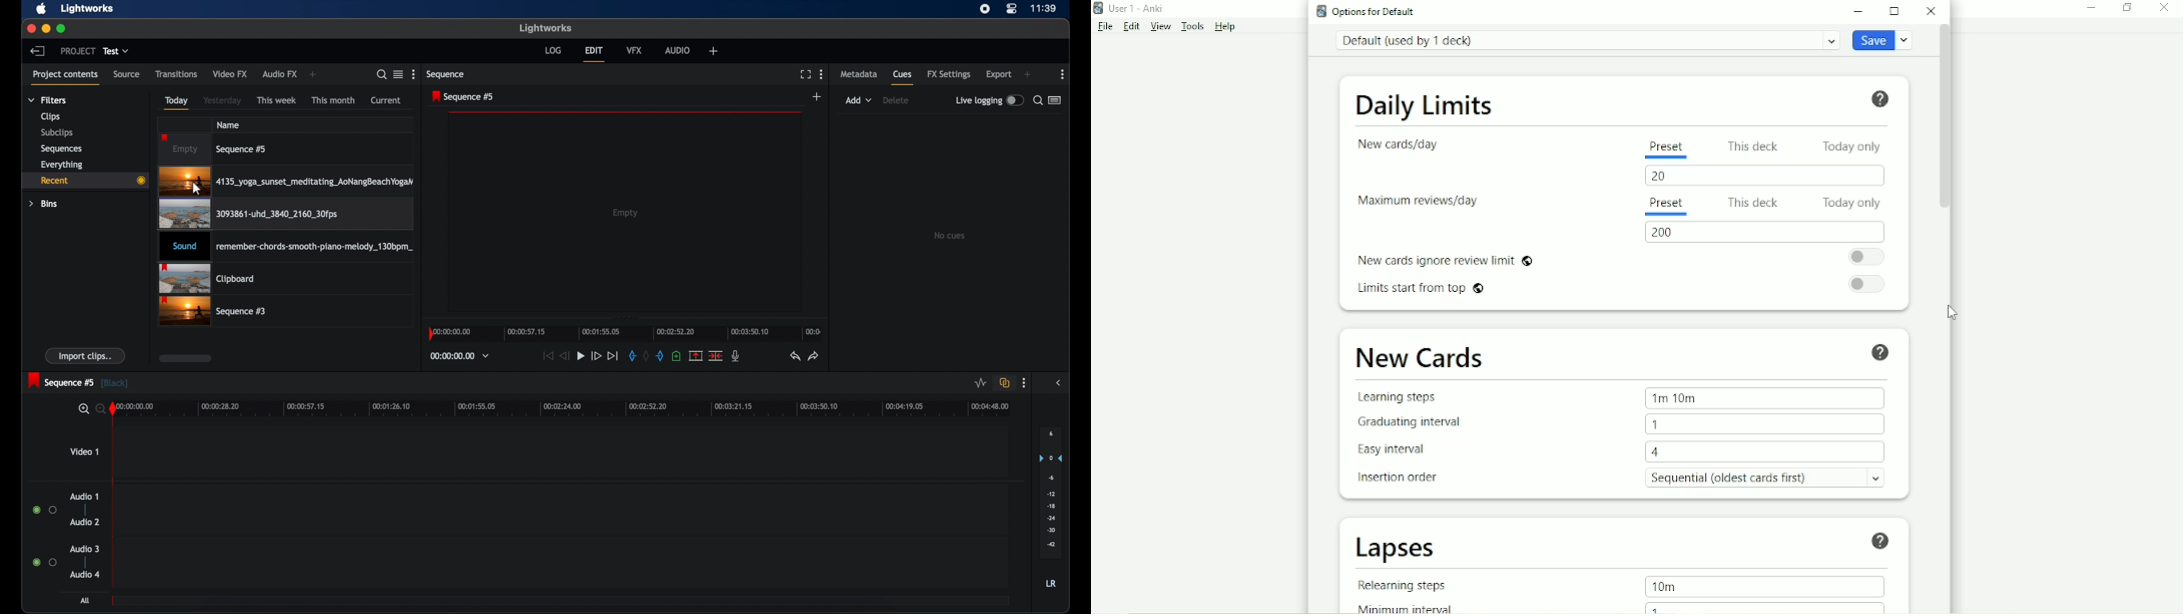 The width and height of the screenshot is (2184, 616). What do you see at coordinates (858, 74) in the screenshot?
I see `metadata` at bounding box center [858, 74].